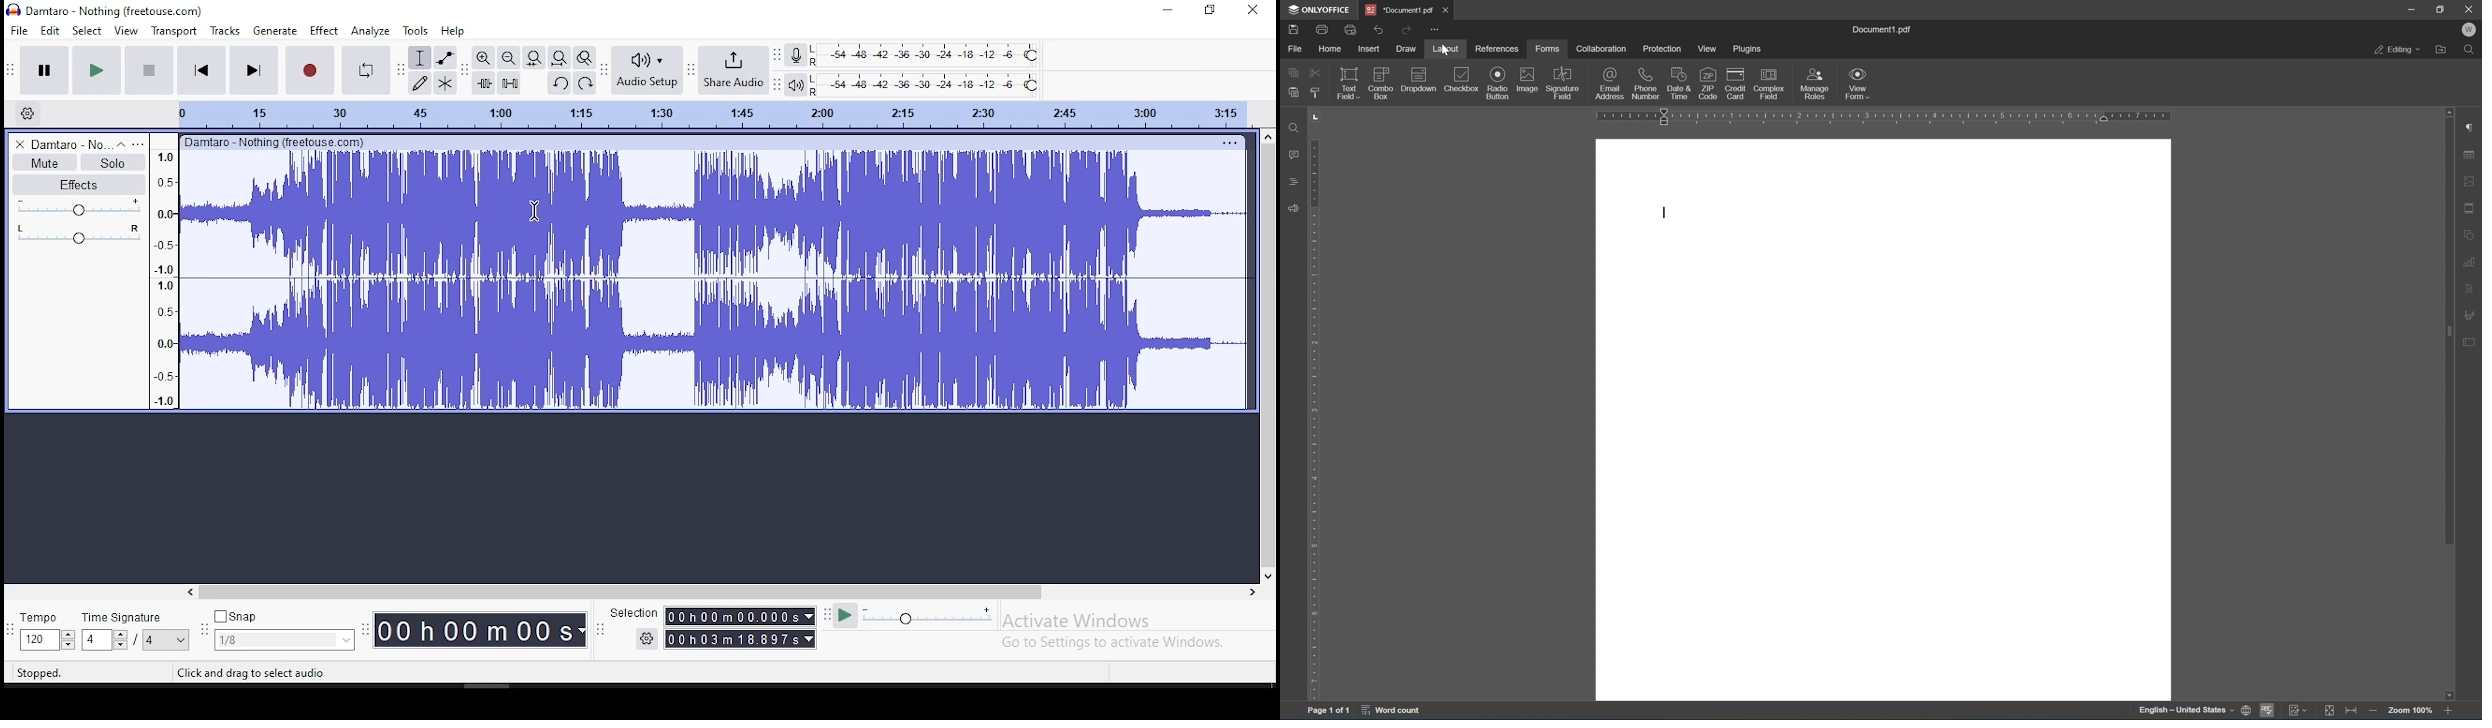 The width and height of the screenshot is (2492, 728). What do you see at coordinates (723, 593) in the screenshot?
I see `scroll bar` at bounding box center [723, 593].